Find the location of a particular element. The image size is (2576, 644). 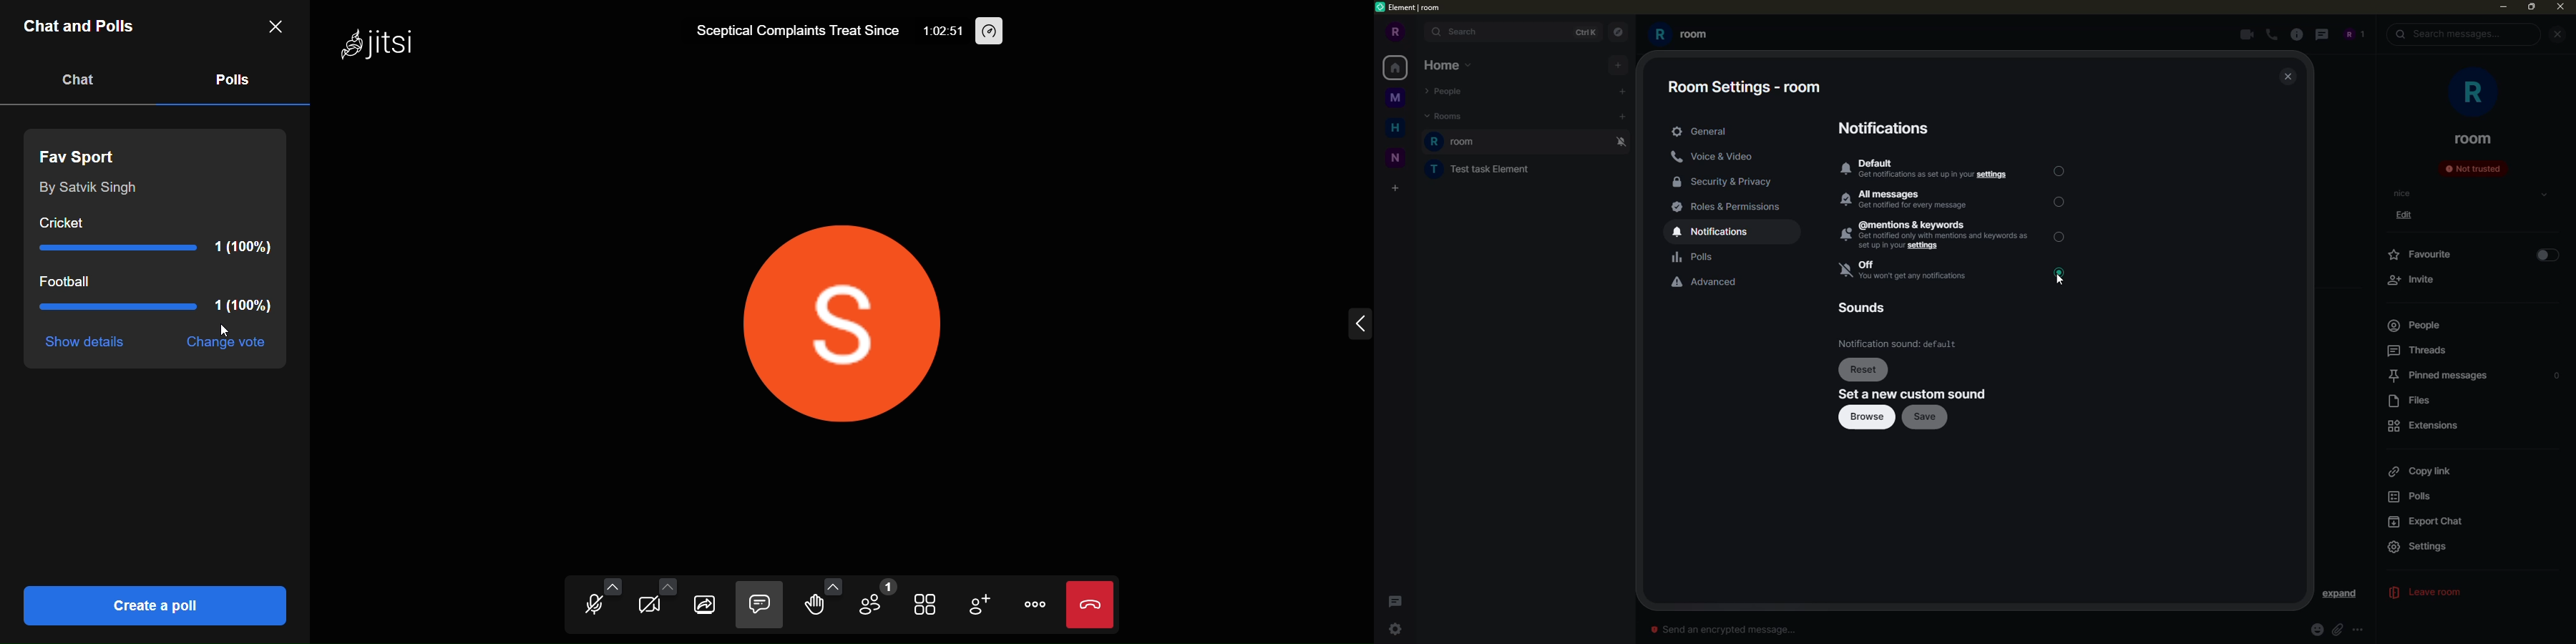

notifications is located at coordinates (1889, 127).